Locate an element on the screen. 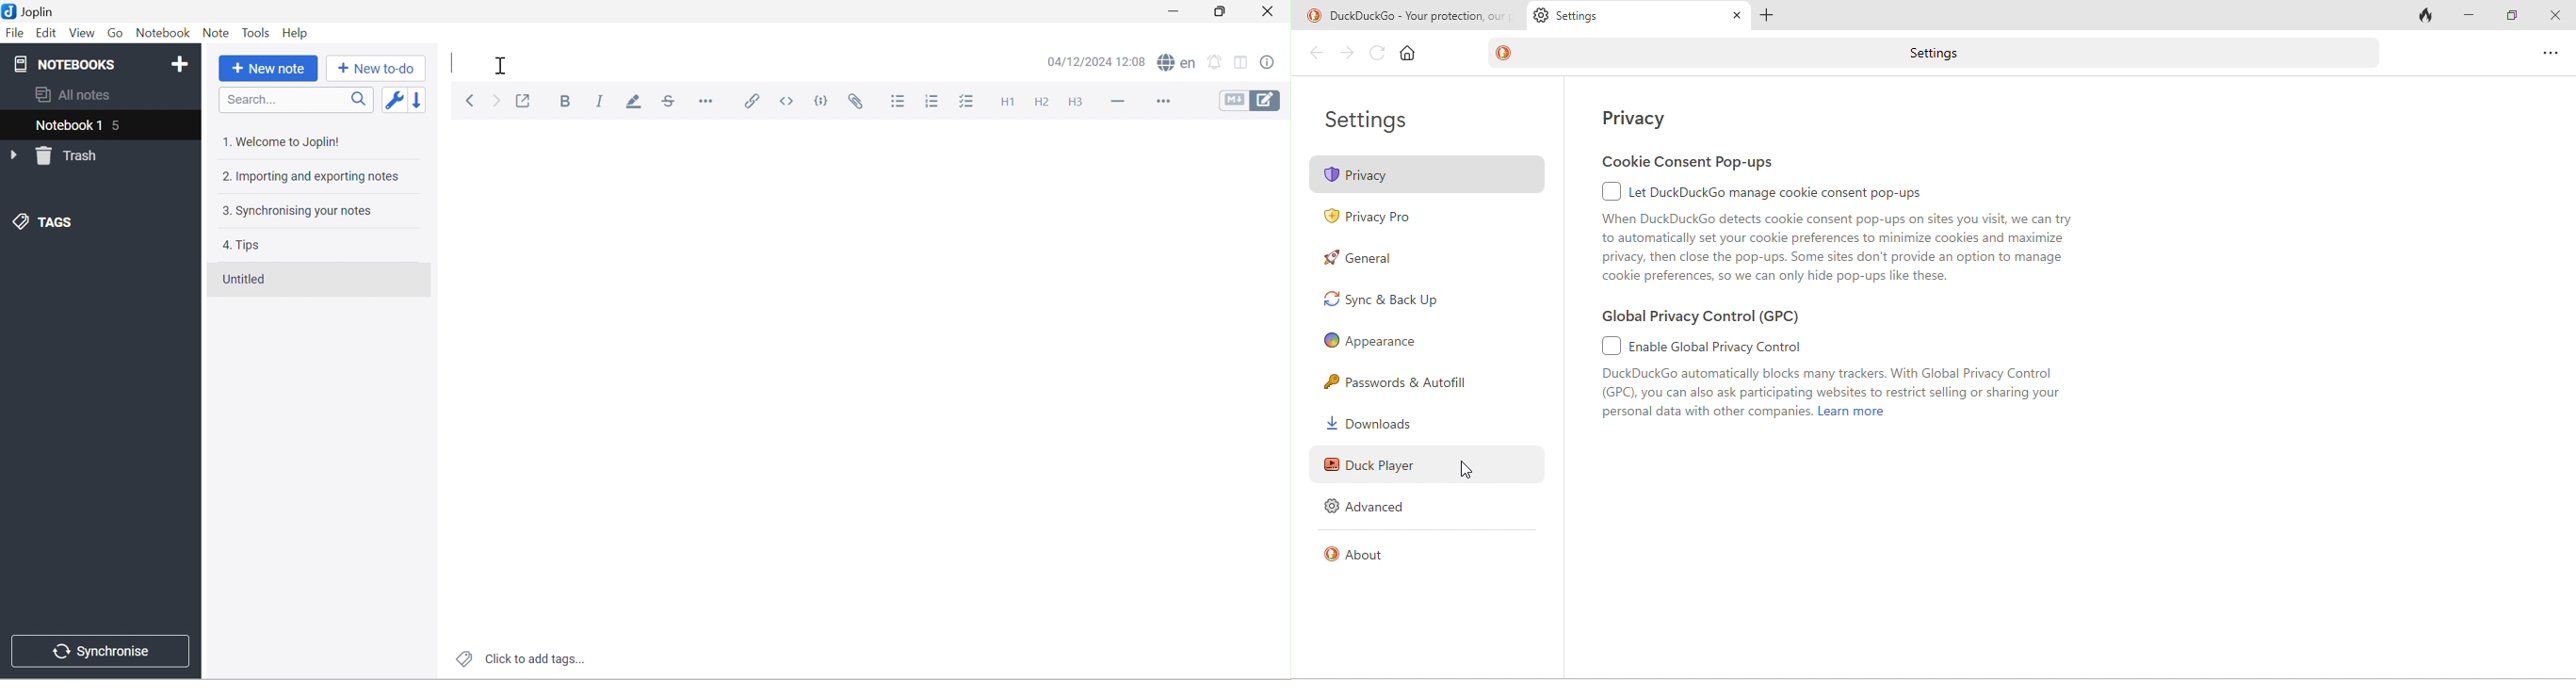  settings is located at coordinates (1941, 54).